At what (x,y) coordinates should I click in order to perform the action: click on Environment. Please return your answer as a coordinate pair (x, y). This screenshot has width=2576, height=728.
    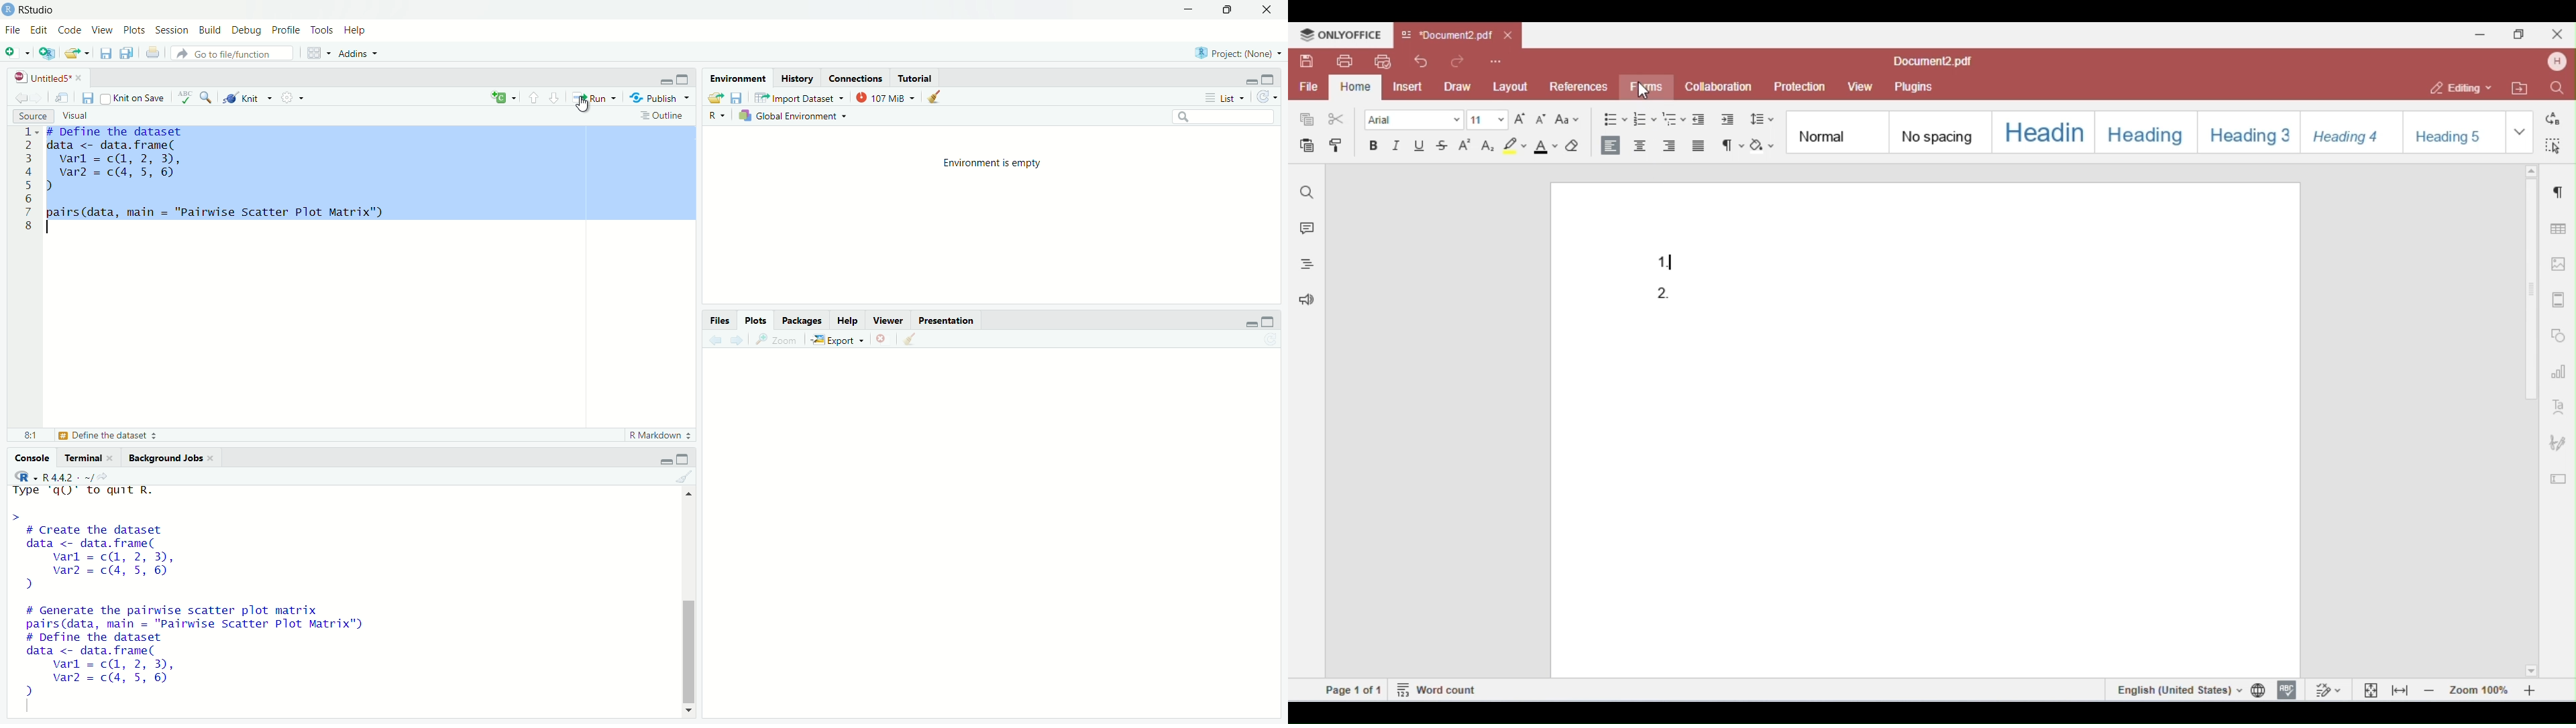
    Looking at the image, I should click on (736, 76).